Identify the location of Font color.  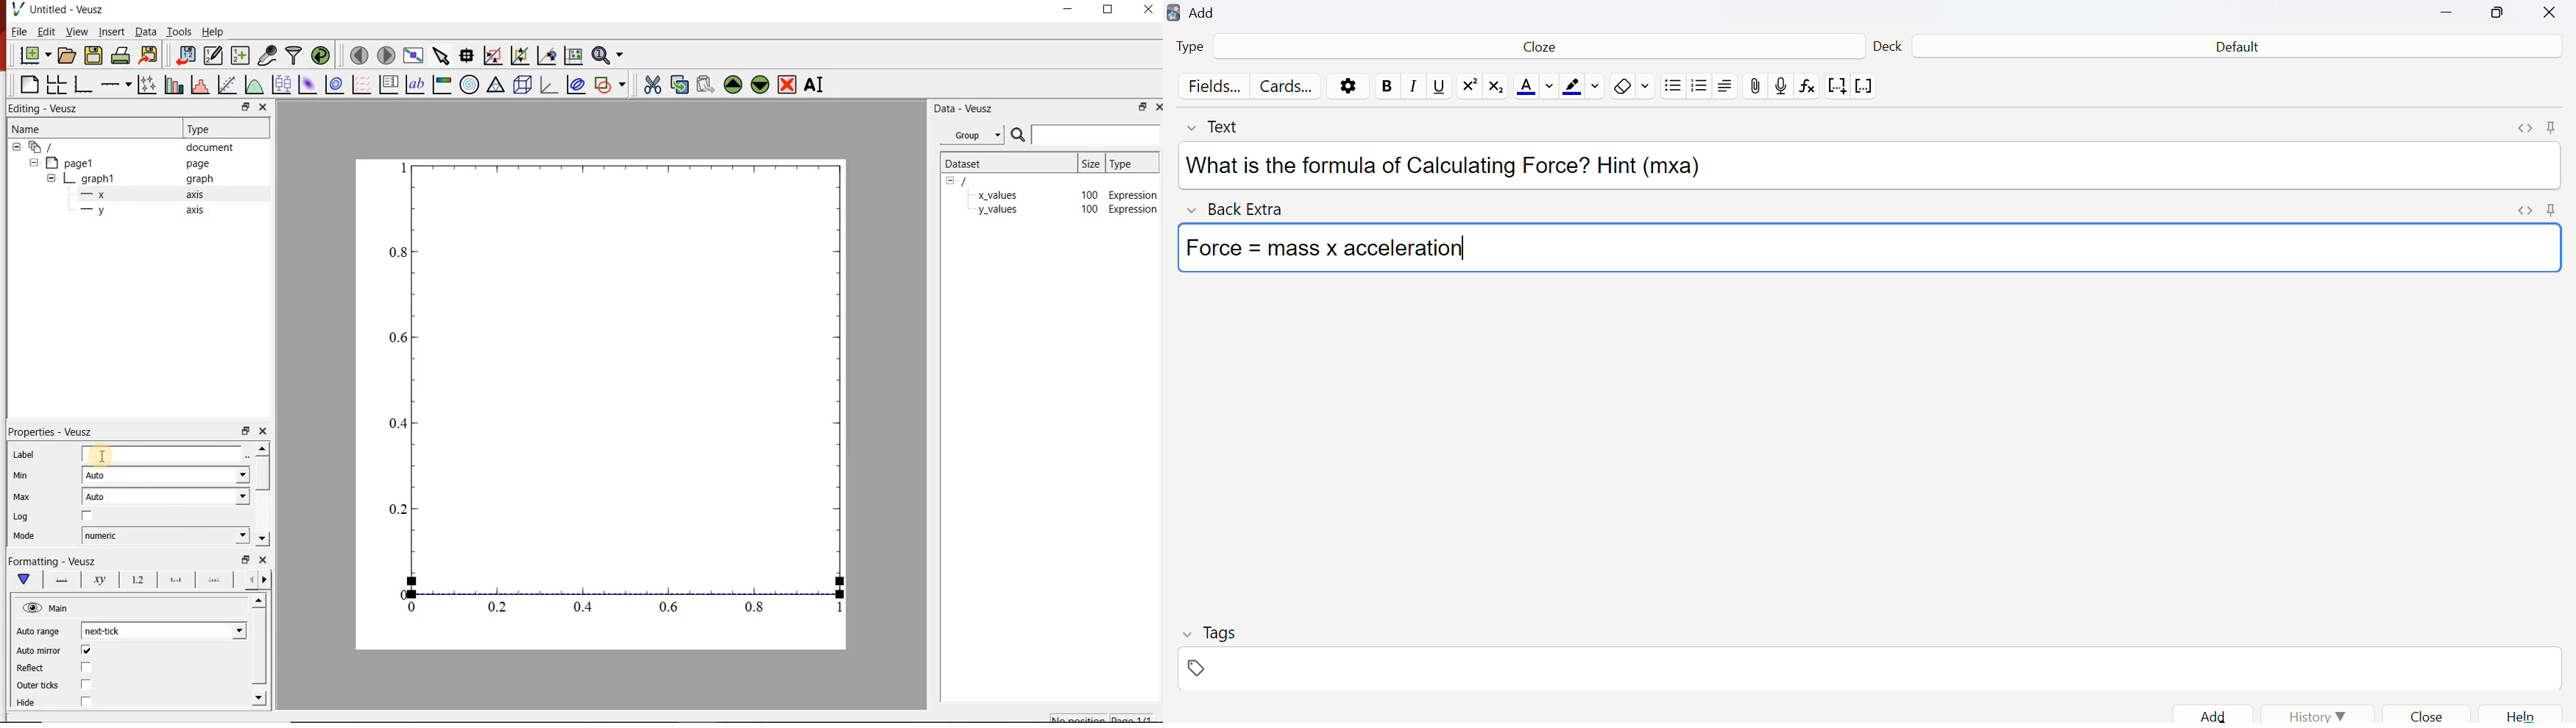
(1532, 88).